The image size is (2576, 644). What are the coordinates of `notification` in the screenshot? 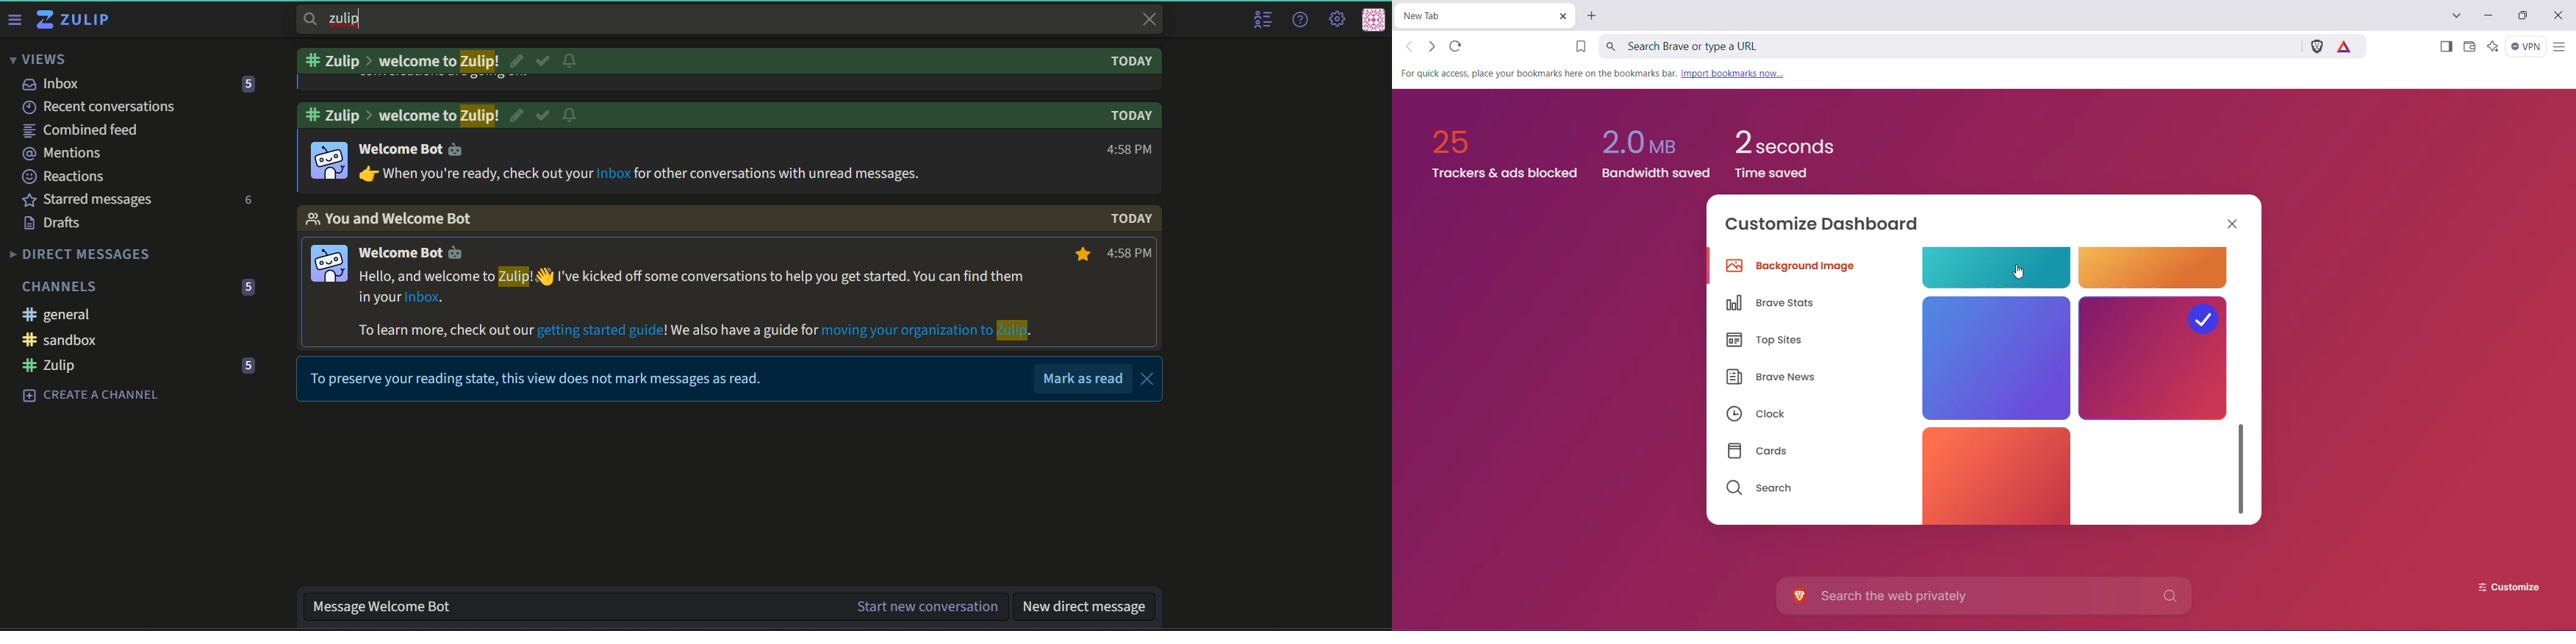 It's located at (572, 115).